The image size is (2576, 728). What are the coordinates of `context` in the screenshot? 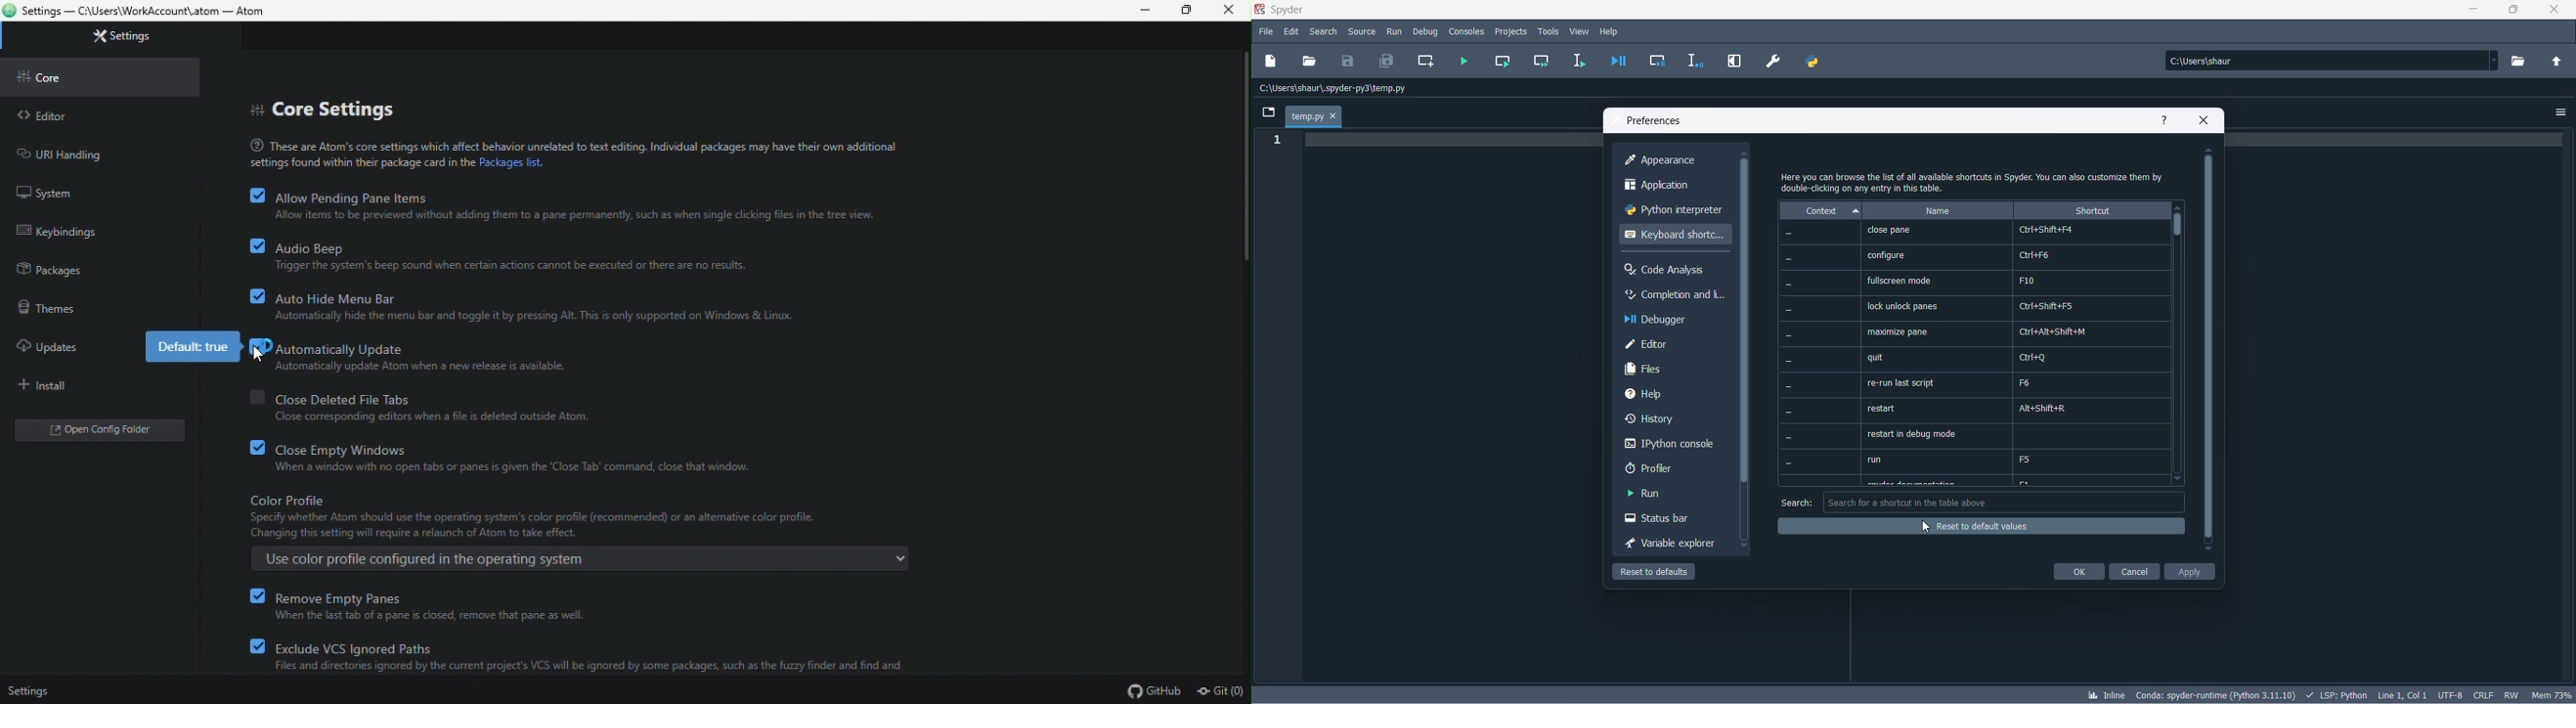 It's located at (1820, 211).